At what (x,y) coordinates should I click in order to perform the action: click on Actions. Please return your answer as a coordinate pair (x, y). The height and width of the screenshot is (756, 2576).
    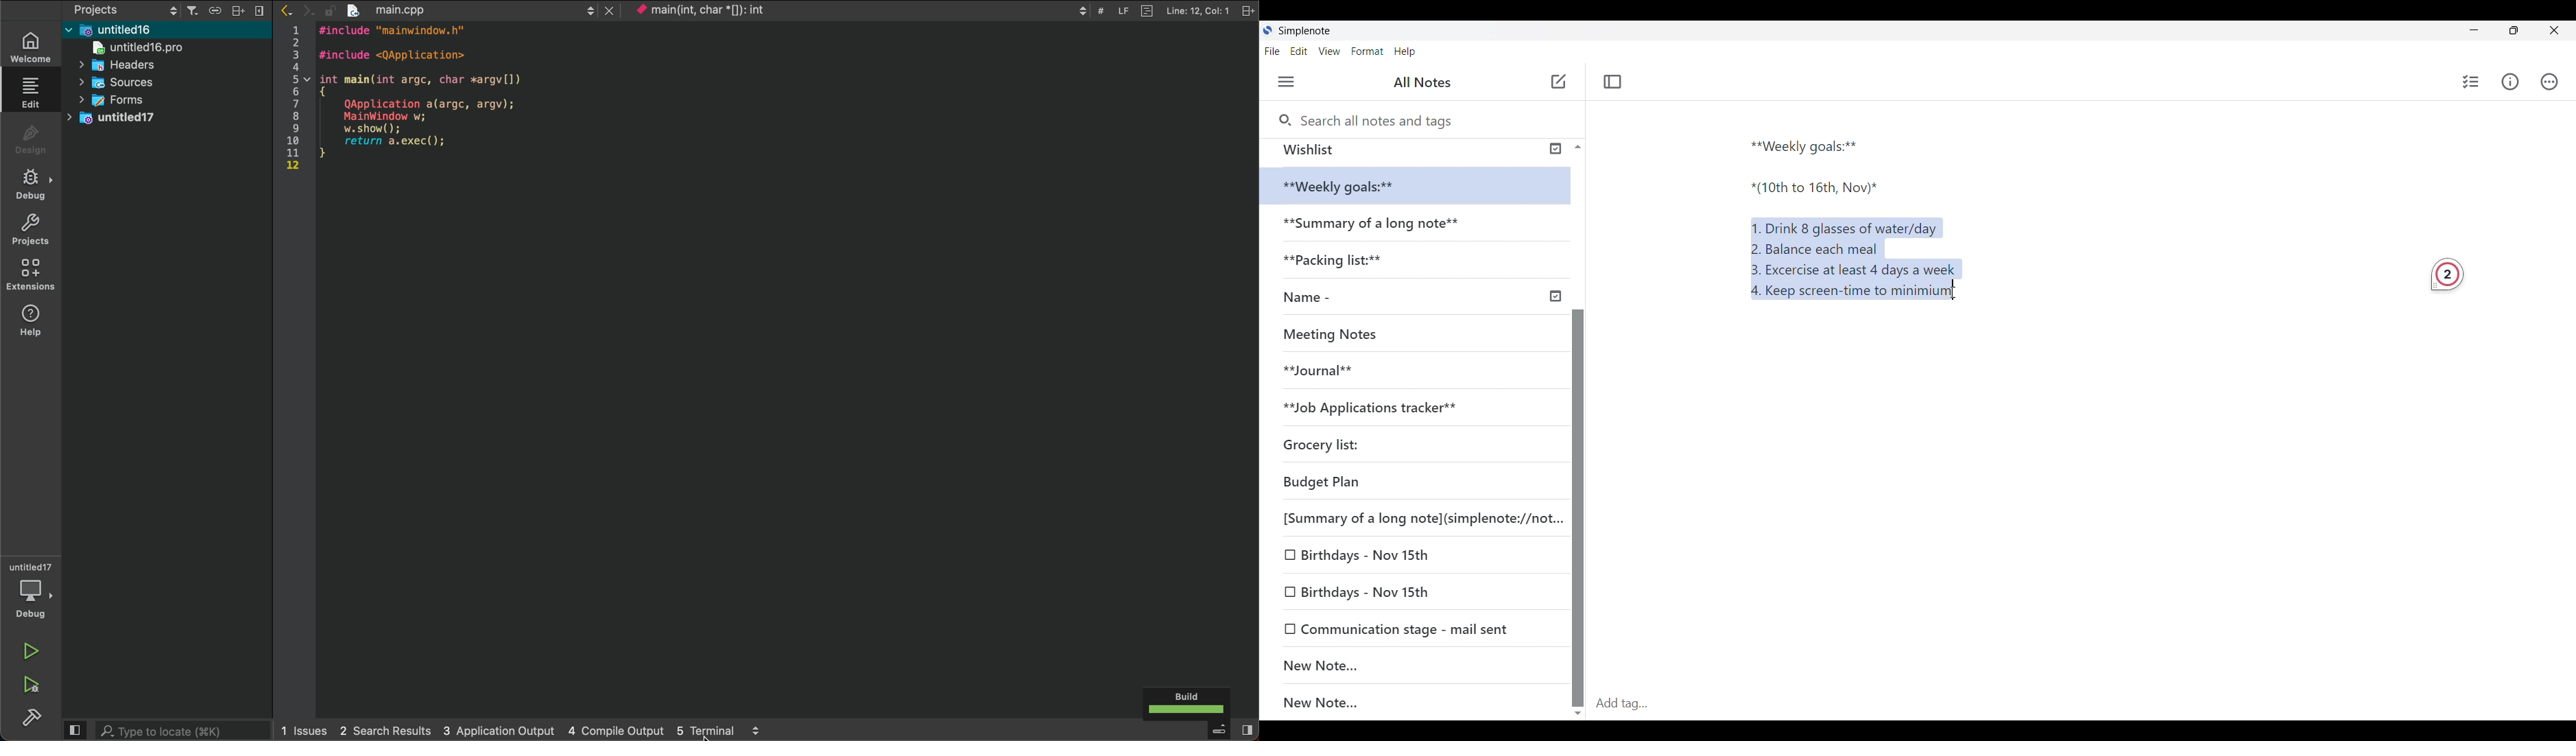
    Looking at the image, I should click on (2555, 82).